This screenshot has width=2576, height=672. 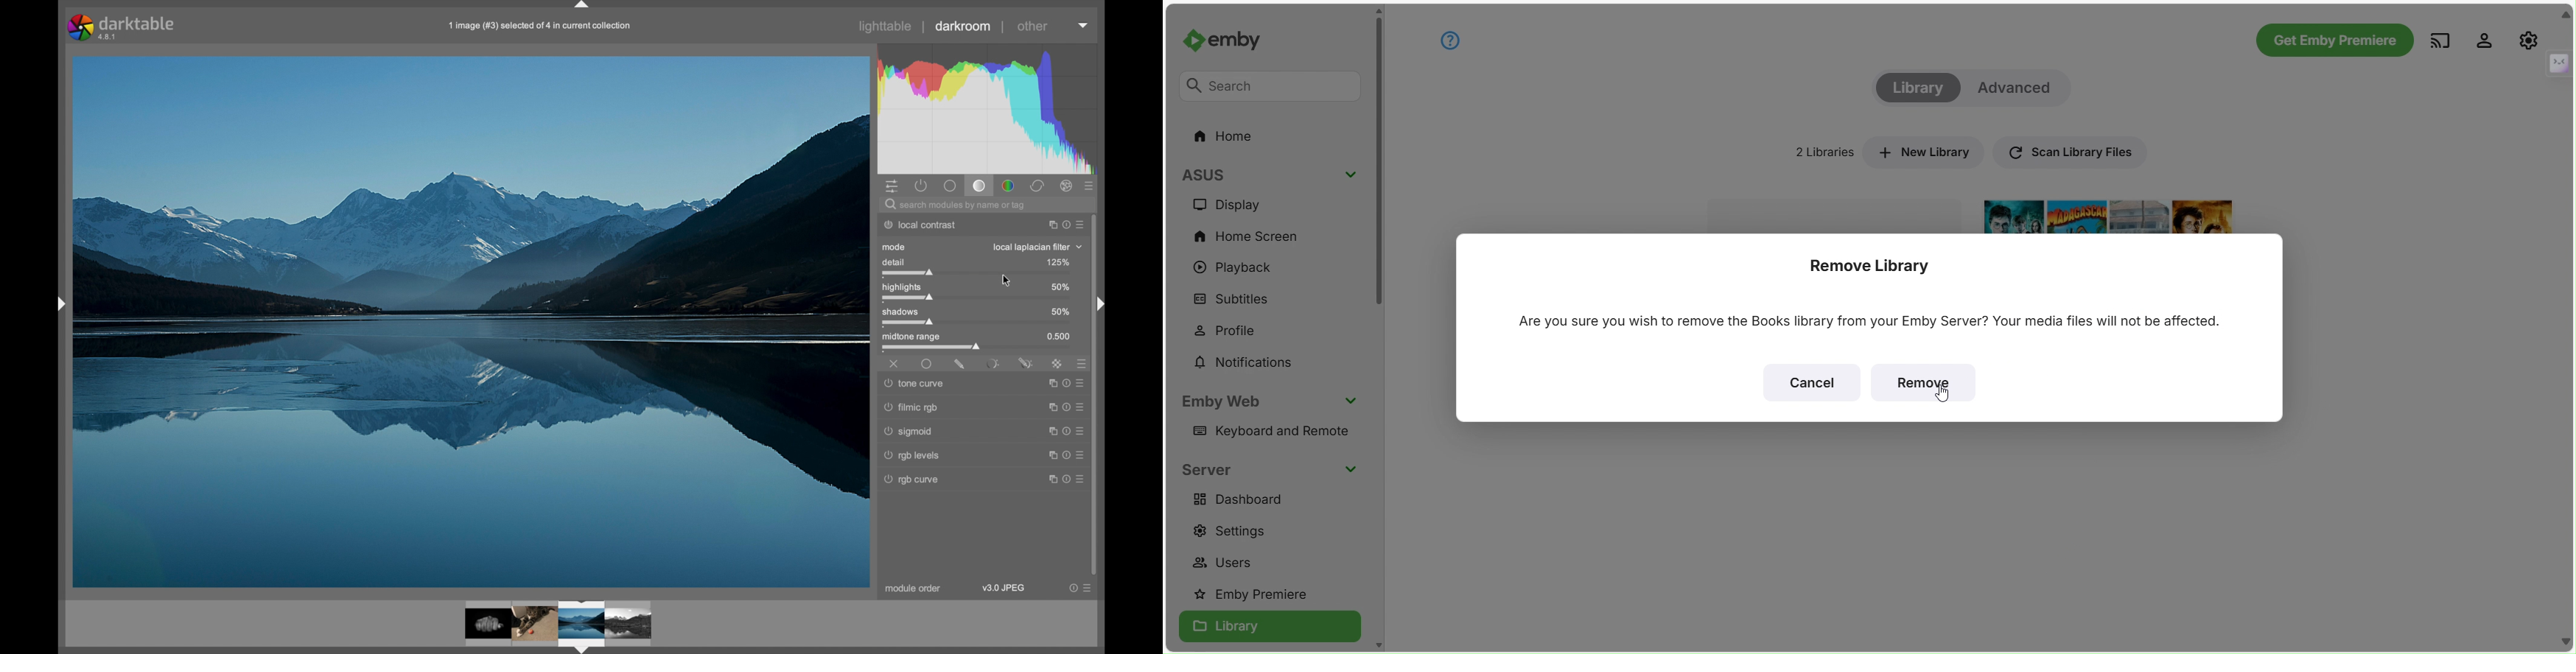 I want to click on presets, so click(x=1084, y=363).